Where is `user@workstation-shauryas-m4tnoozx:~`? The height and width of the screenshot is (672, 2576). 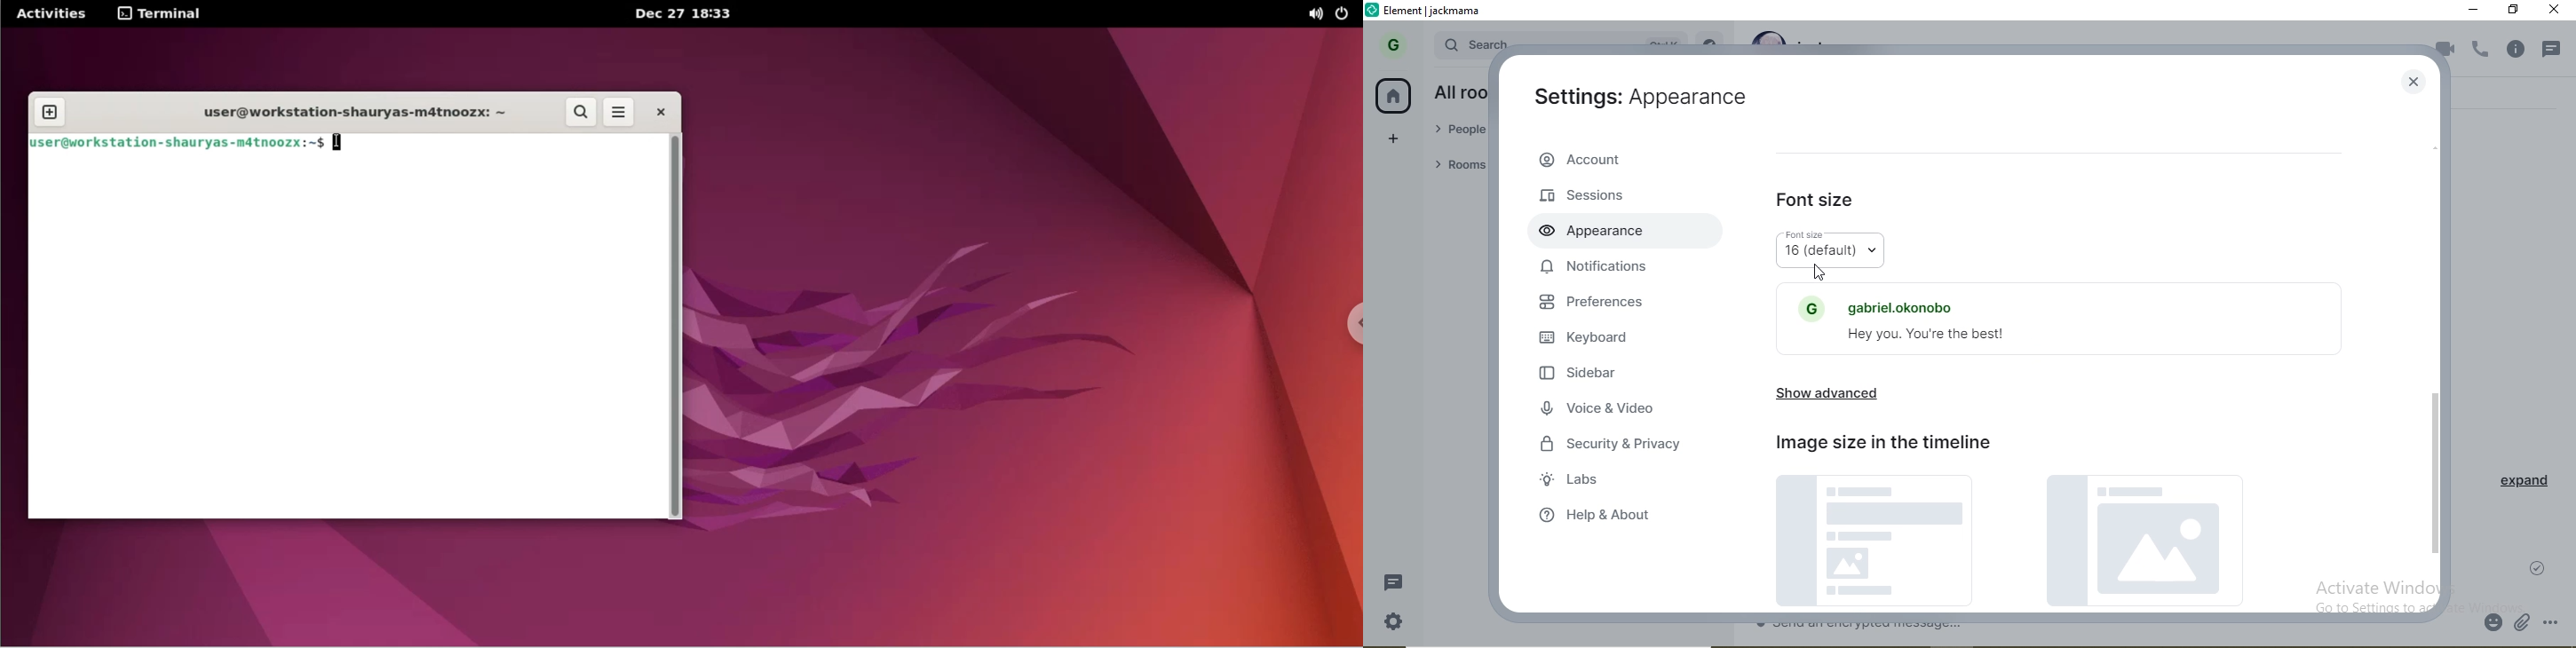
user@workstation-shauryas-m4tnoozx:~ is located at coordinates (346, 112).